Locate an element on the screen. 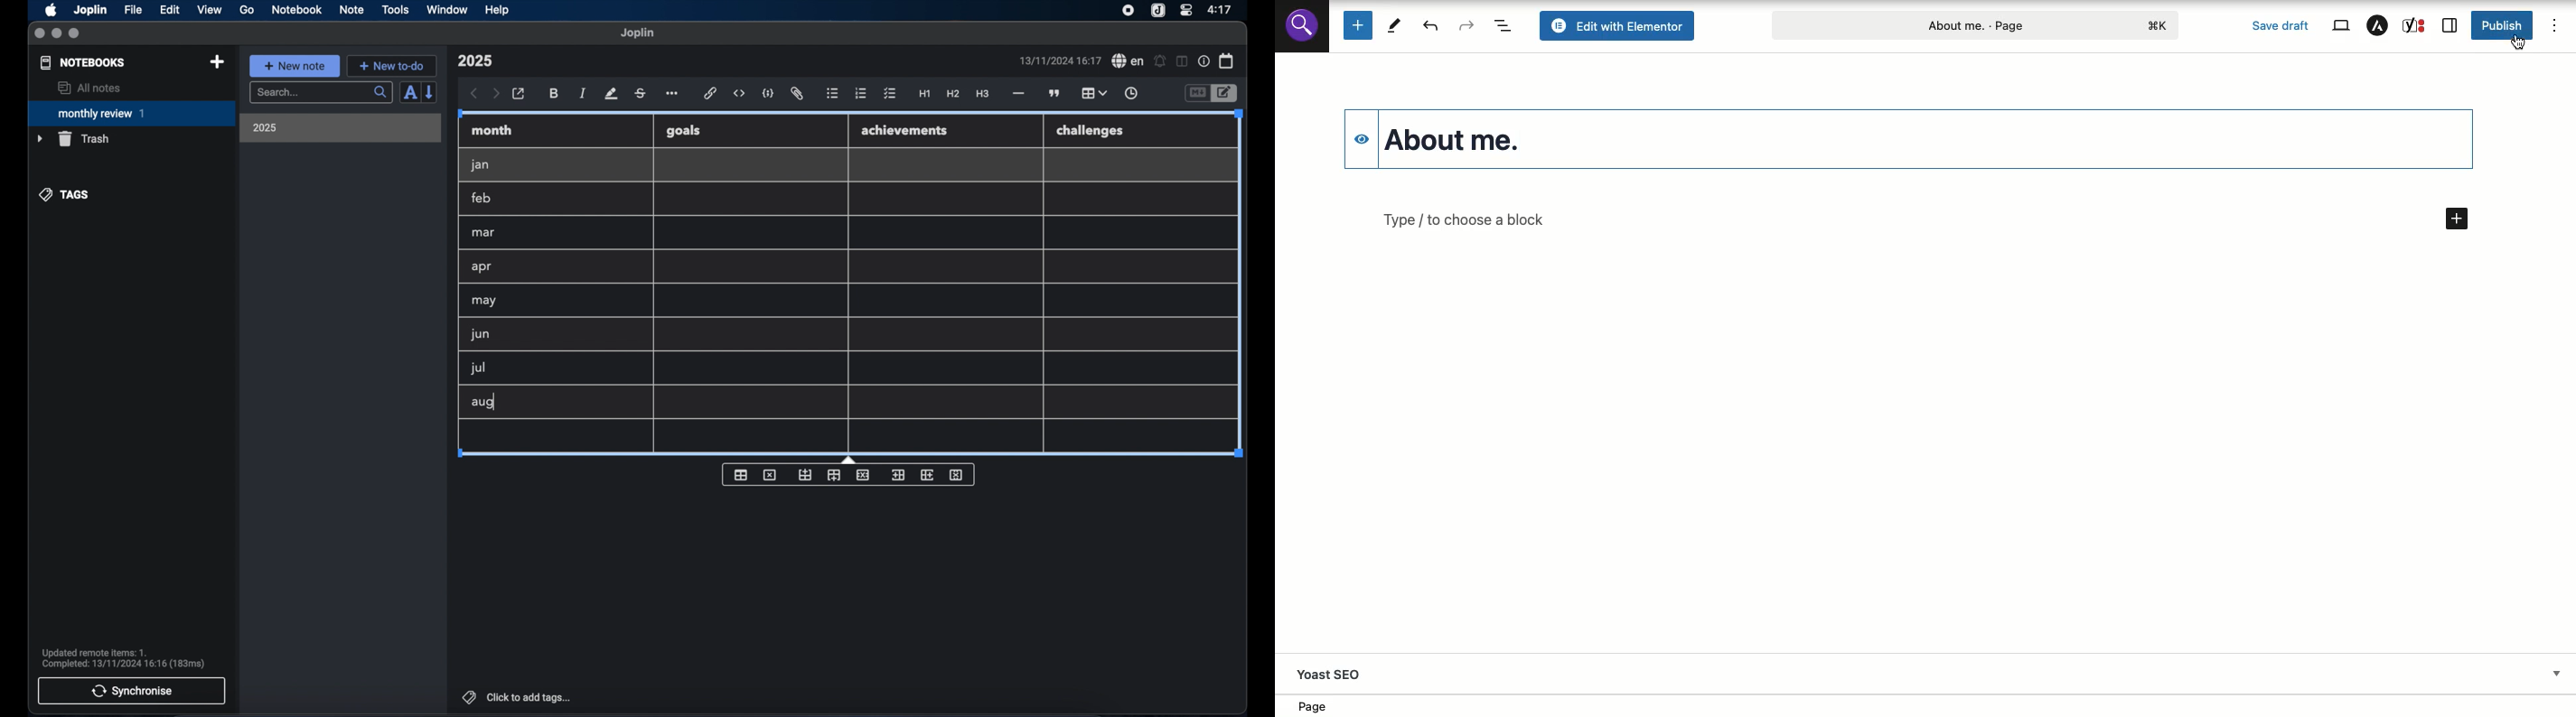  screen recorder icon is located at coordinates (1129, 11).